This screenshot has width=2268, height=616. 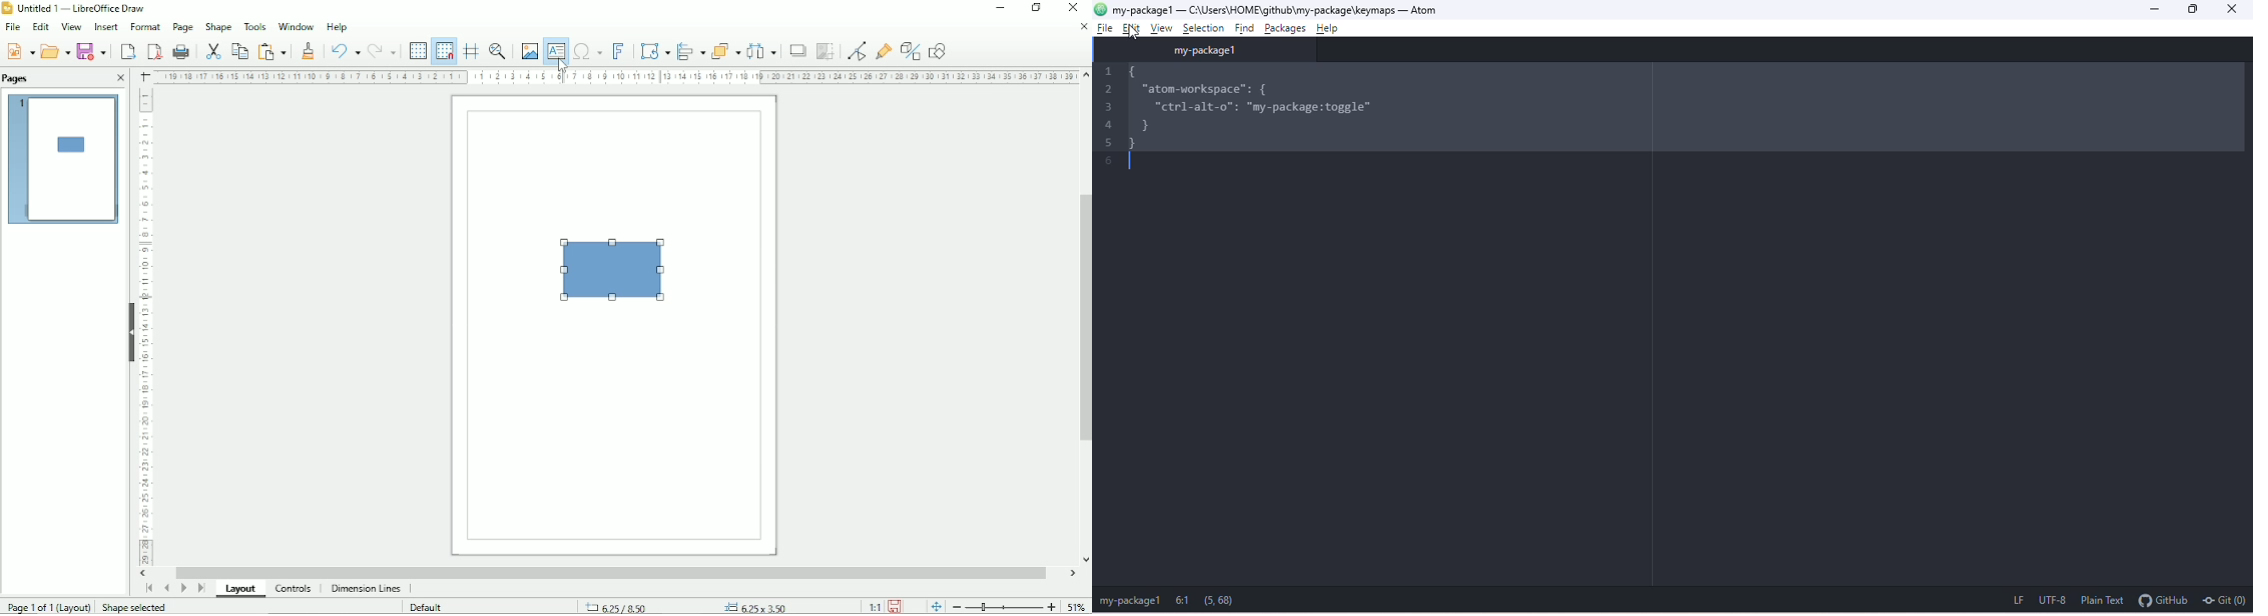 I want to click on atom logo, so click(x=1101, y=10).